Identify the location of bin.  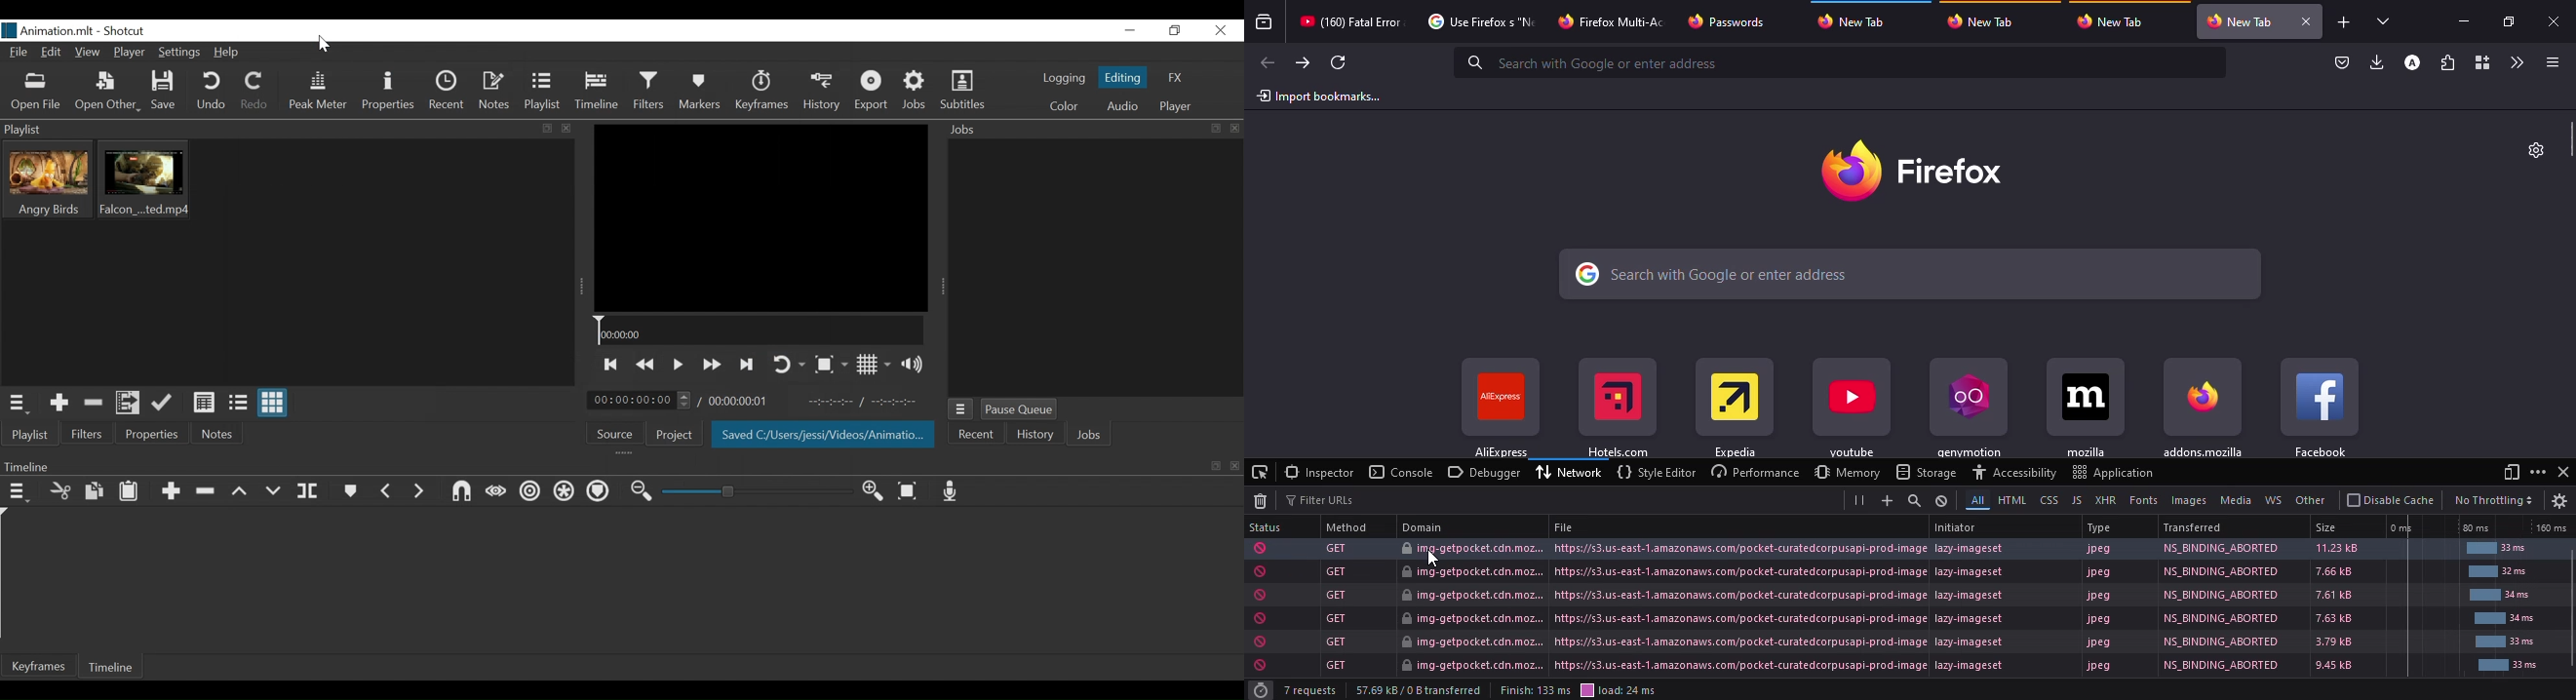
(1260, 501).